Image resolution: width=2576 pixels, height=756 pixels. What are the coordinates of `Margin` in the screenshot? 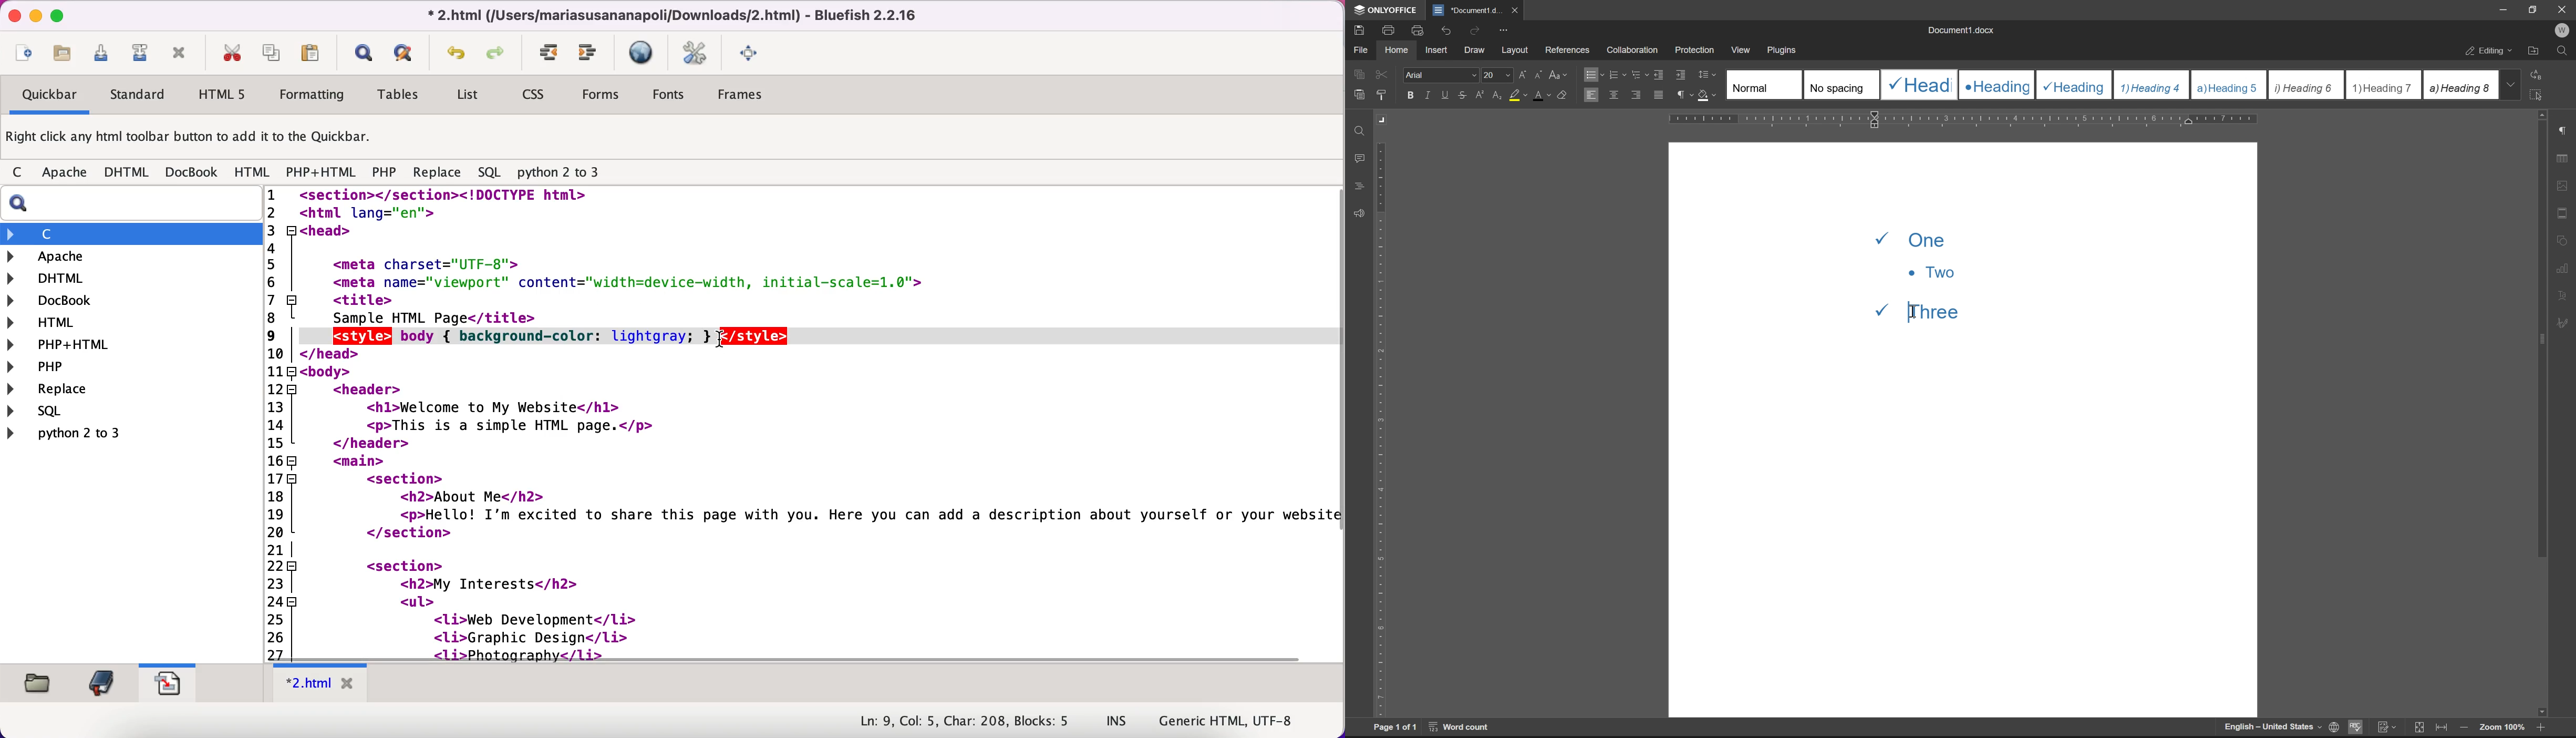 It's located at (1383, 120).